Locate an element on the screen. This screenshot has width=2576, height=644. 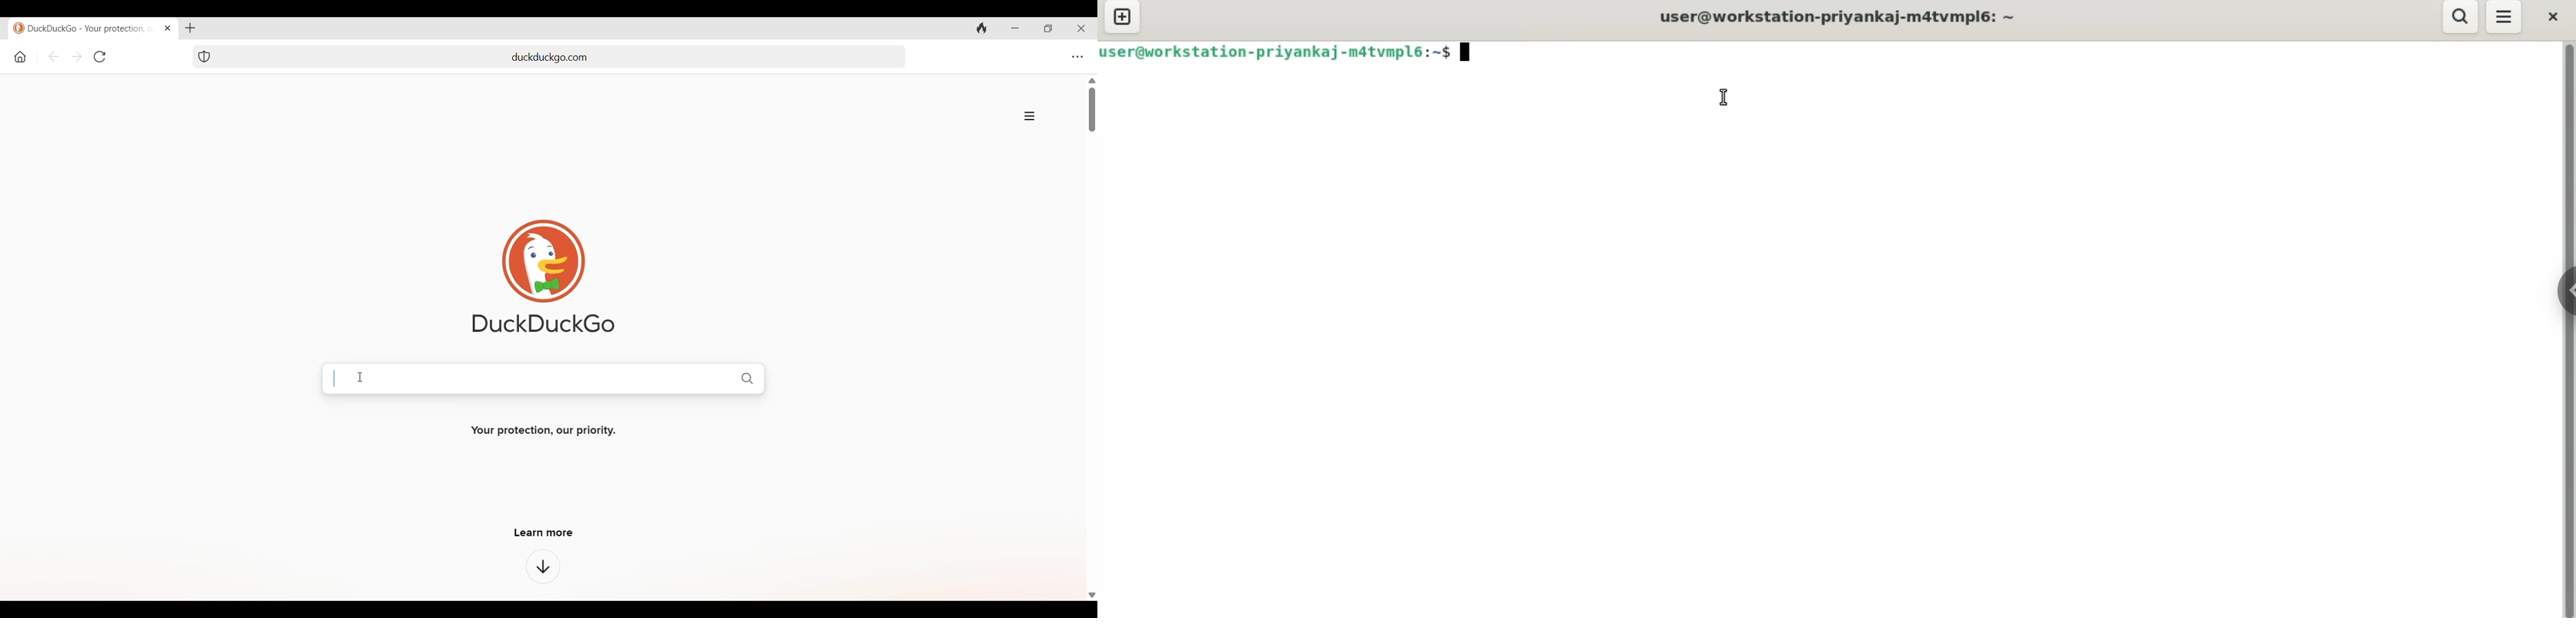
typing strated is located at coordinates (335, 379).